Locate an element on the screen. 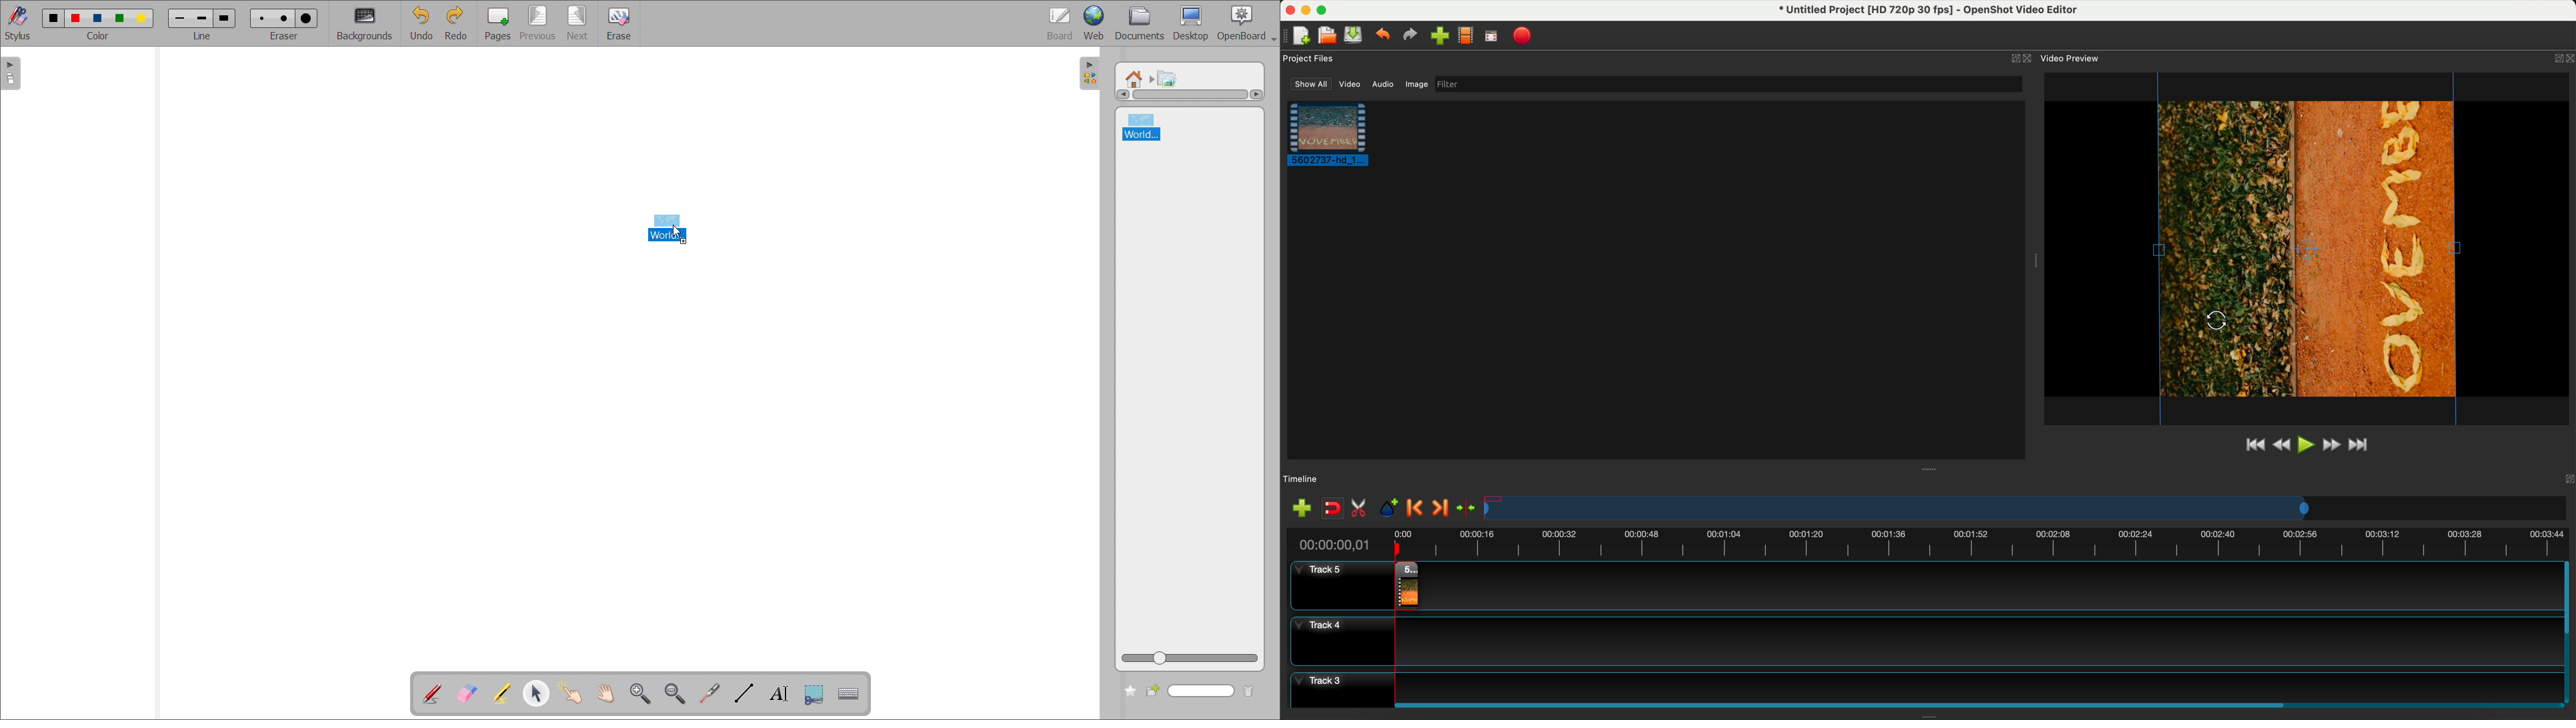 The image size is (2576, 728). undo is located at coordinates (1383, 35).